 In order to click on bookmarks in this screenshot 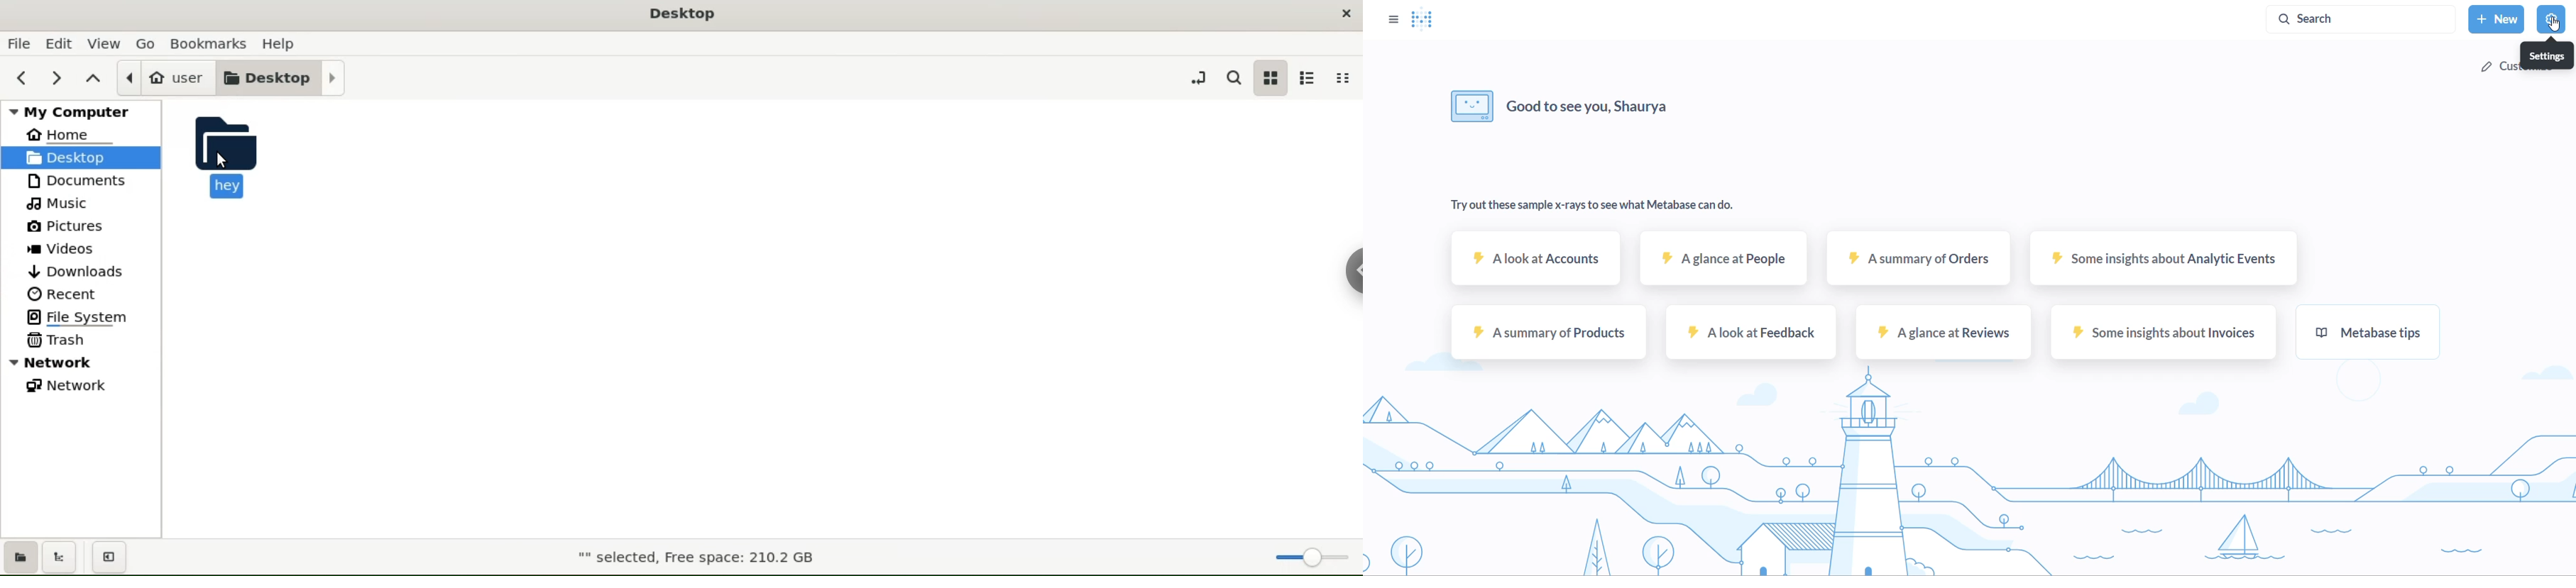, I will do `click(211, 43)`.